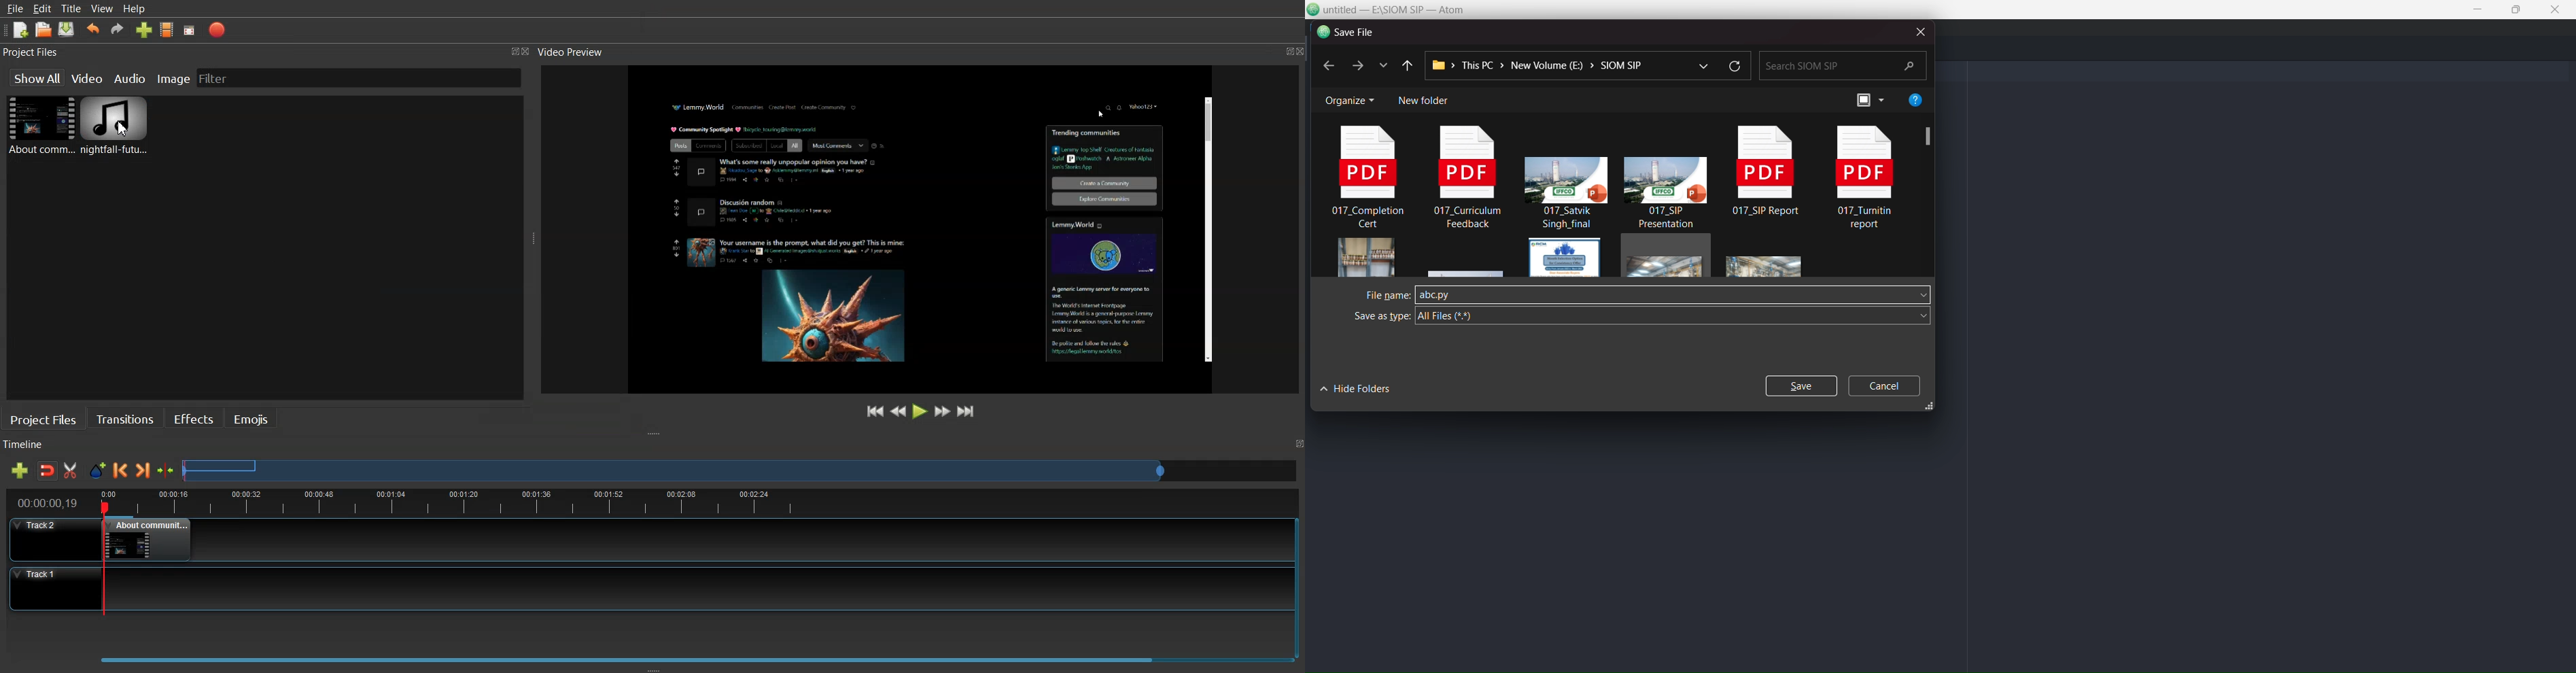 The image size is (2576, 700). I want to click on Effects, so click(193, 417).